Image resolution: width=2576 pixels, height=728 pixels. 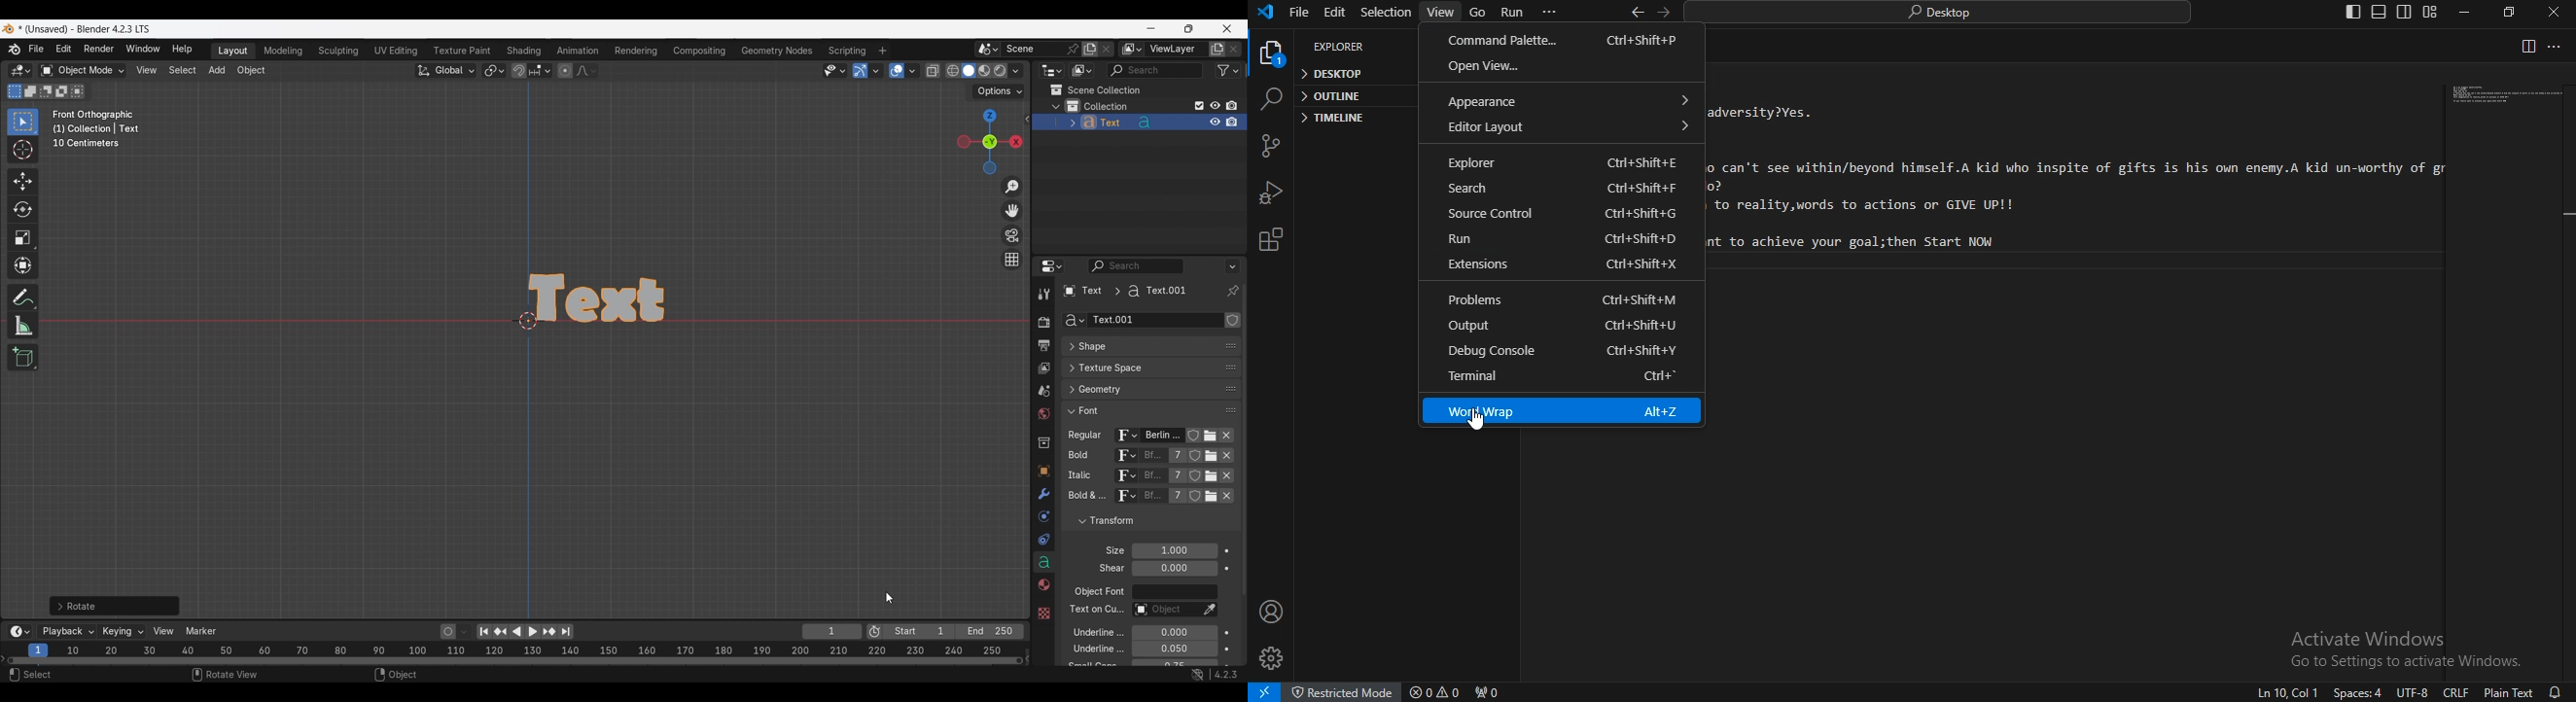 What do you see at coordinates (565, 70) in the screenshot?
I see `Proportional editing objects` at bounding box center [565, 70].